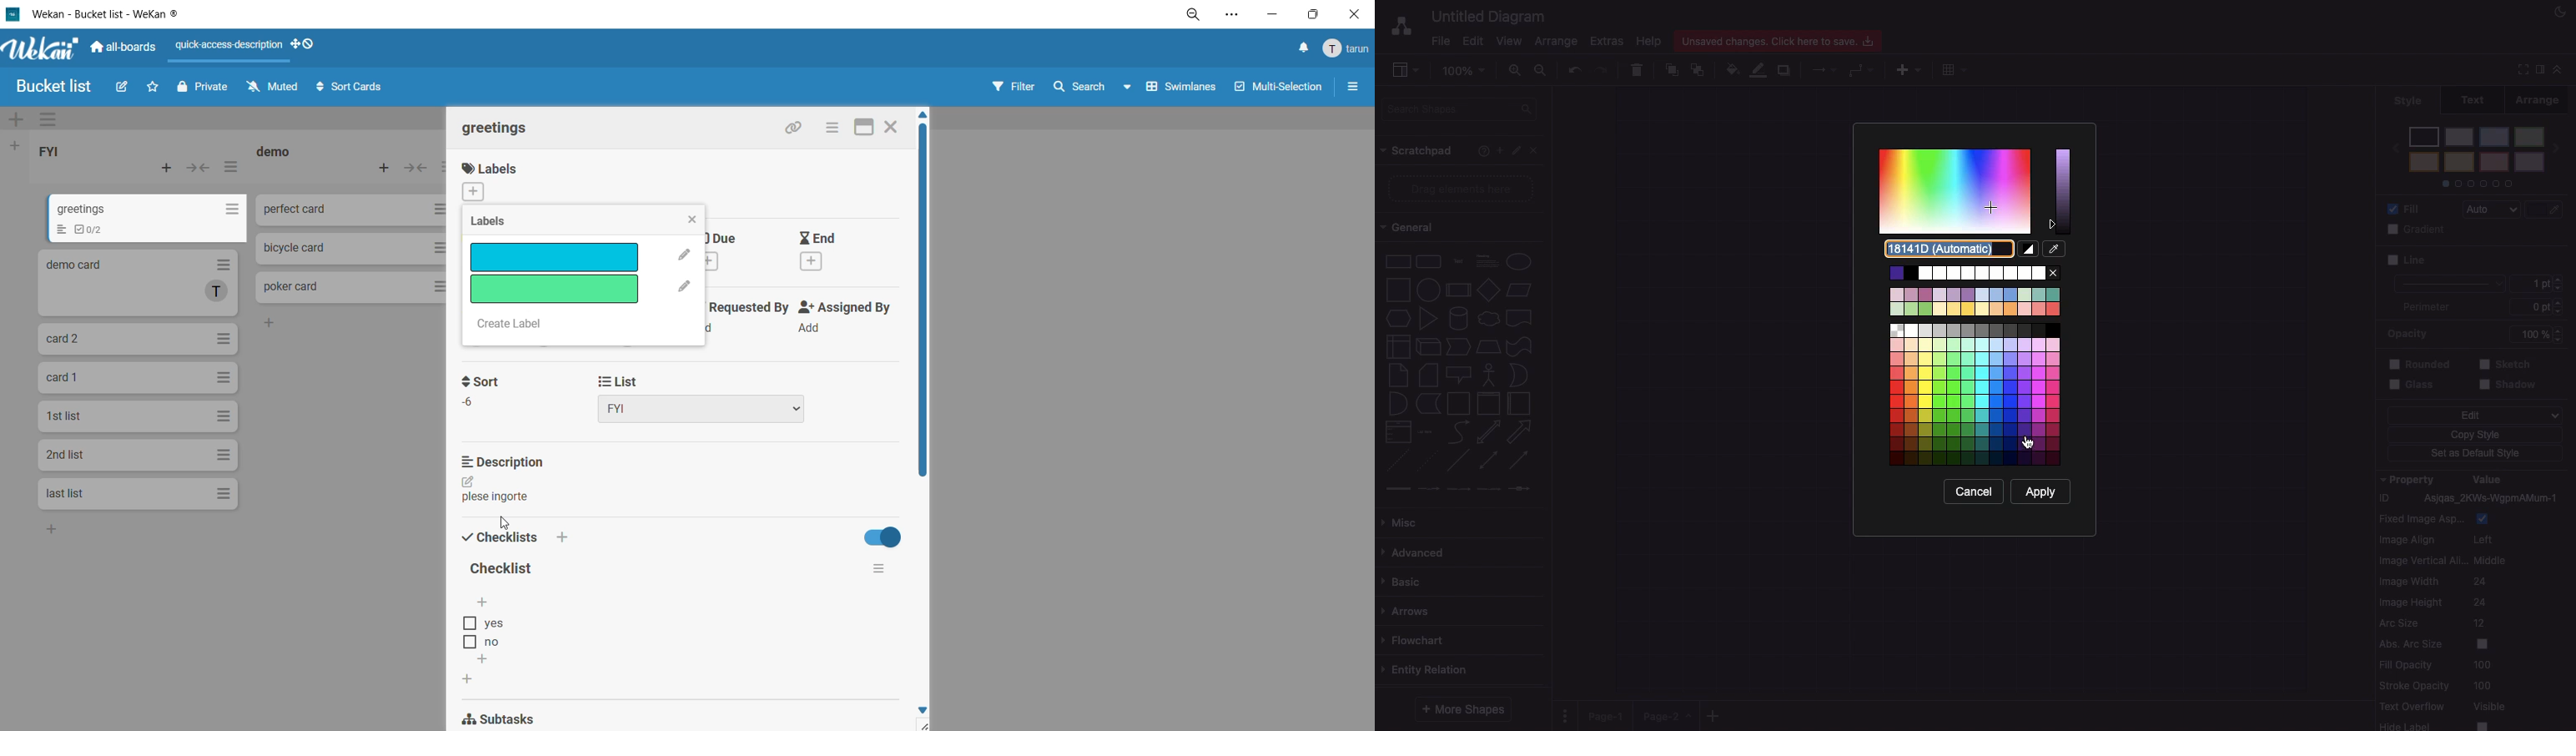  I want to click on Zoom in, so click(1517, 73).